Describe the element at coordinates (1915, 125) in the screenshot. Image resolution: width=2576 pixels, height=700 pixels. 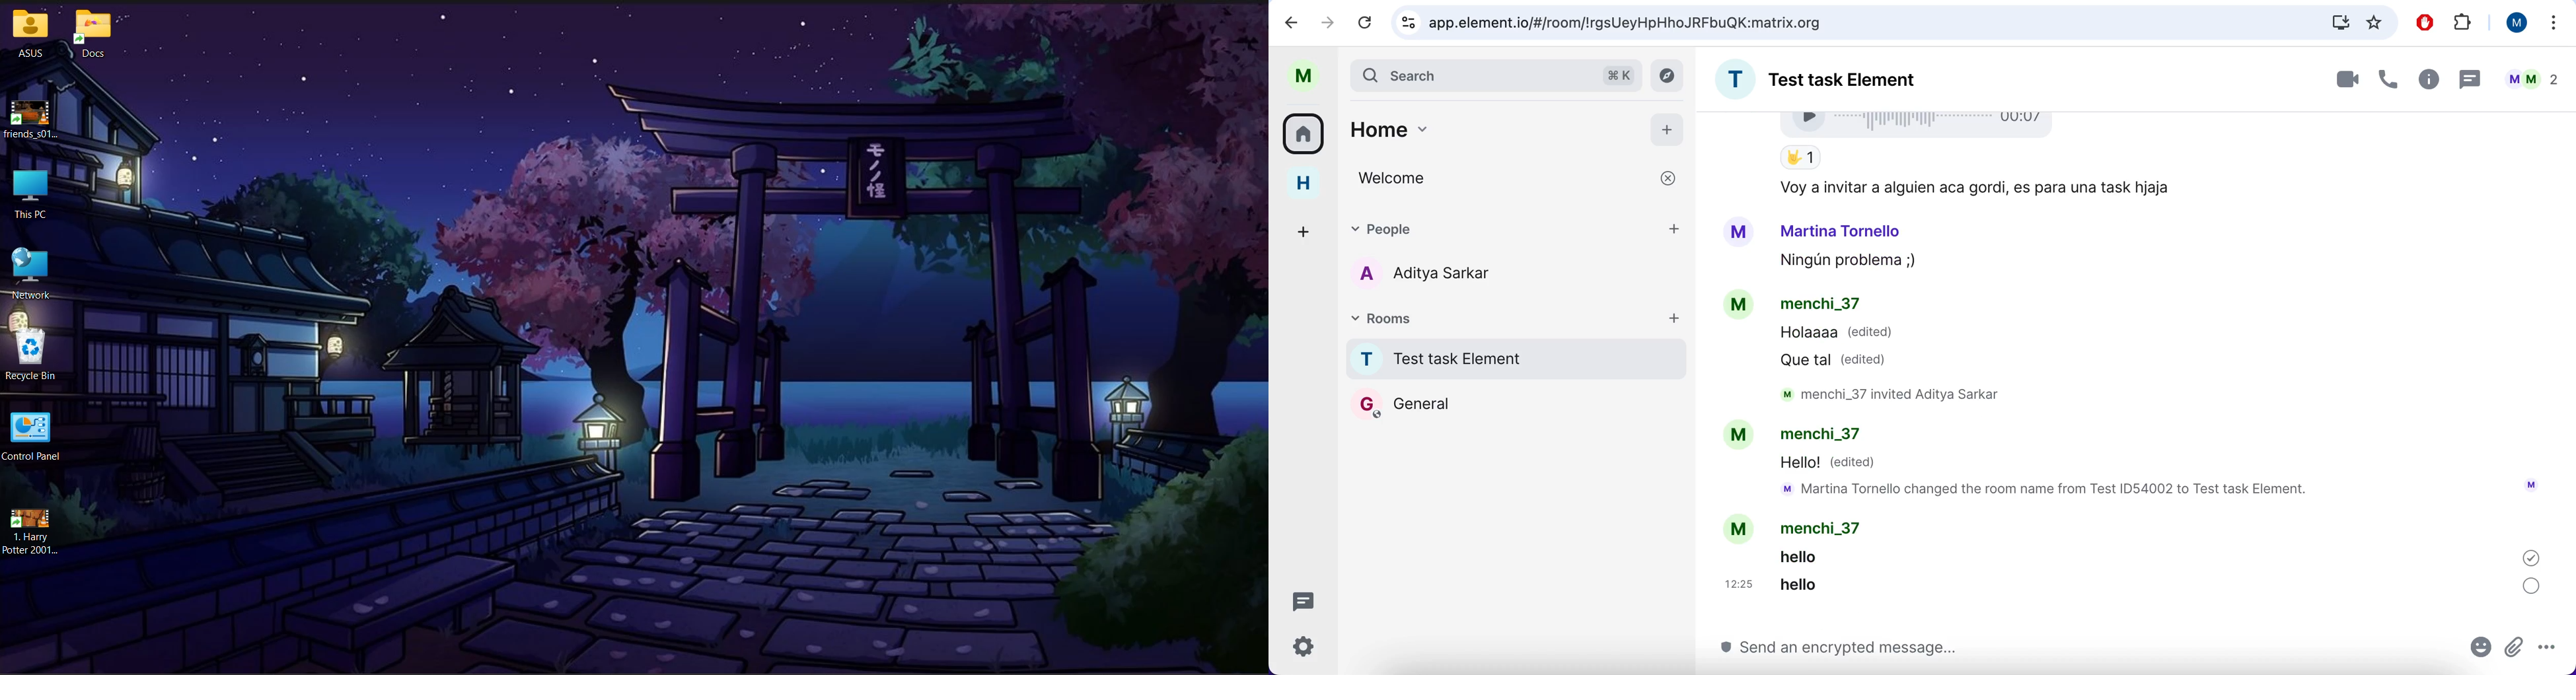
I see `Voice recording` at that location.